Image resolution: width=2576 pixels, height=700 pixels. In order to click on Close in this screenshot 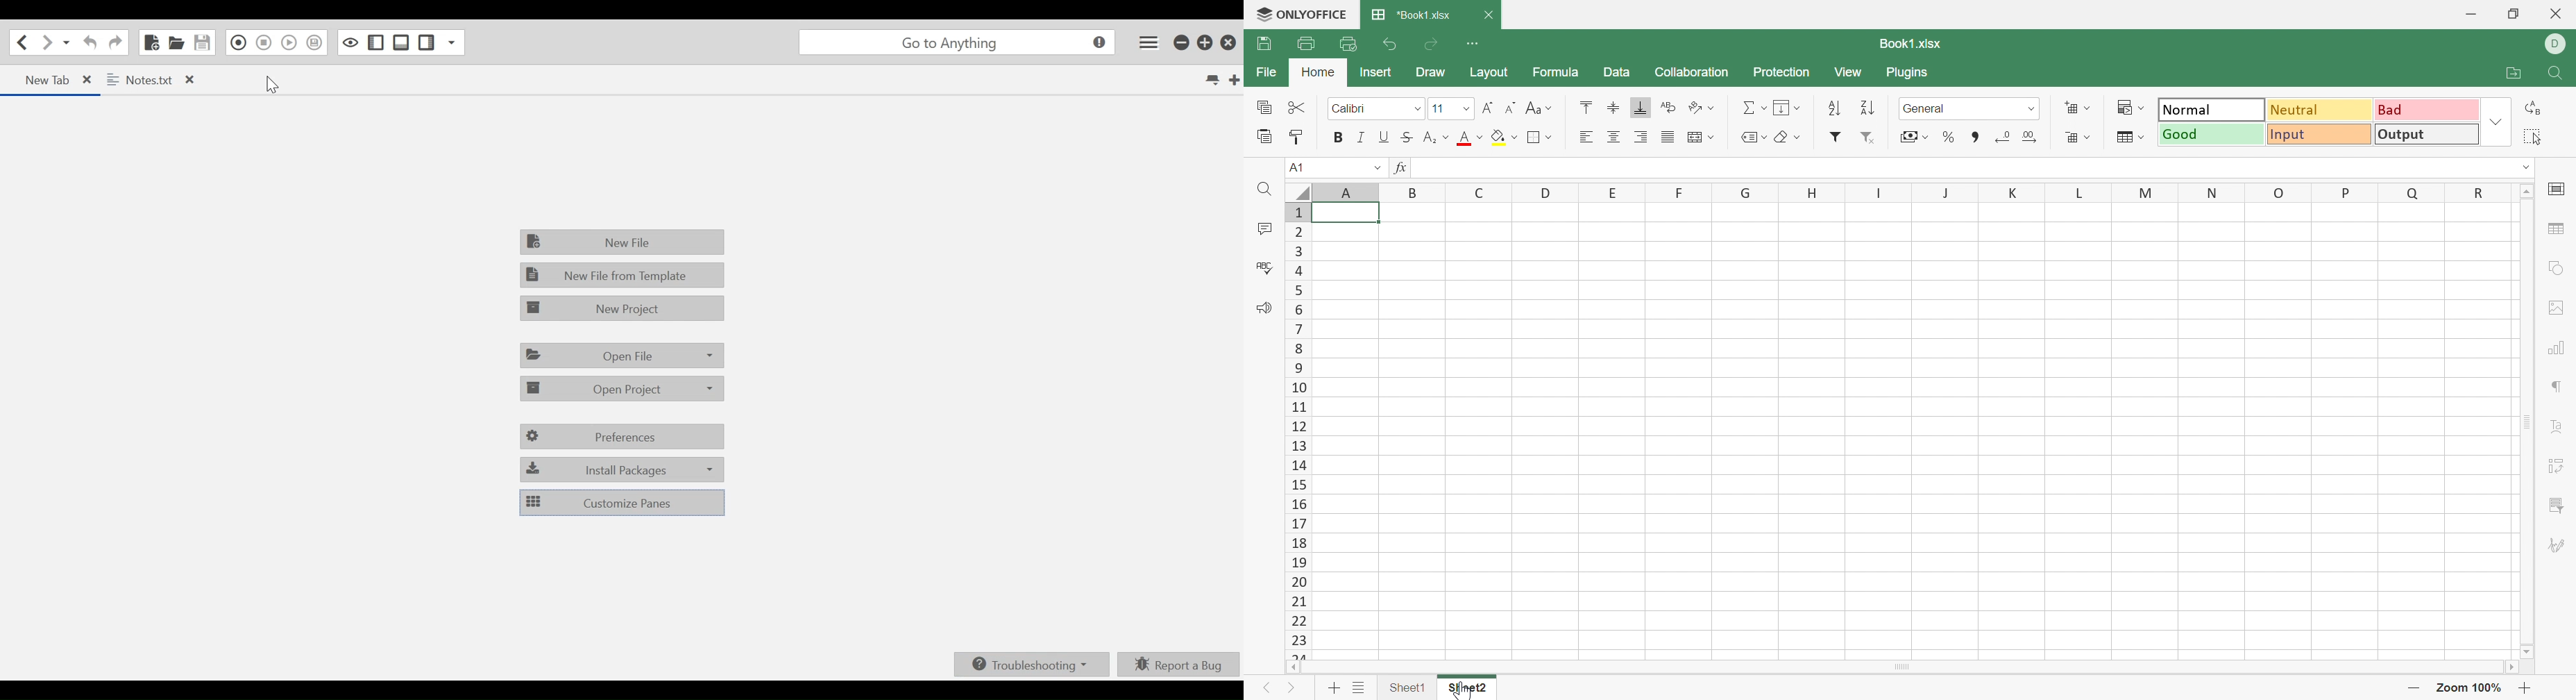, I will do `click(1488, 15)`.